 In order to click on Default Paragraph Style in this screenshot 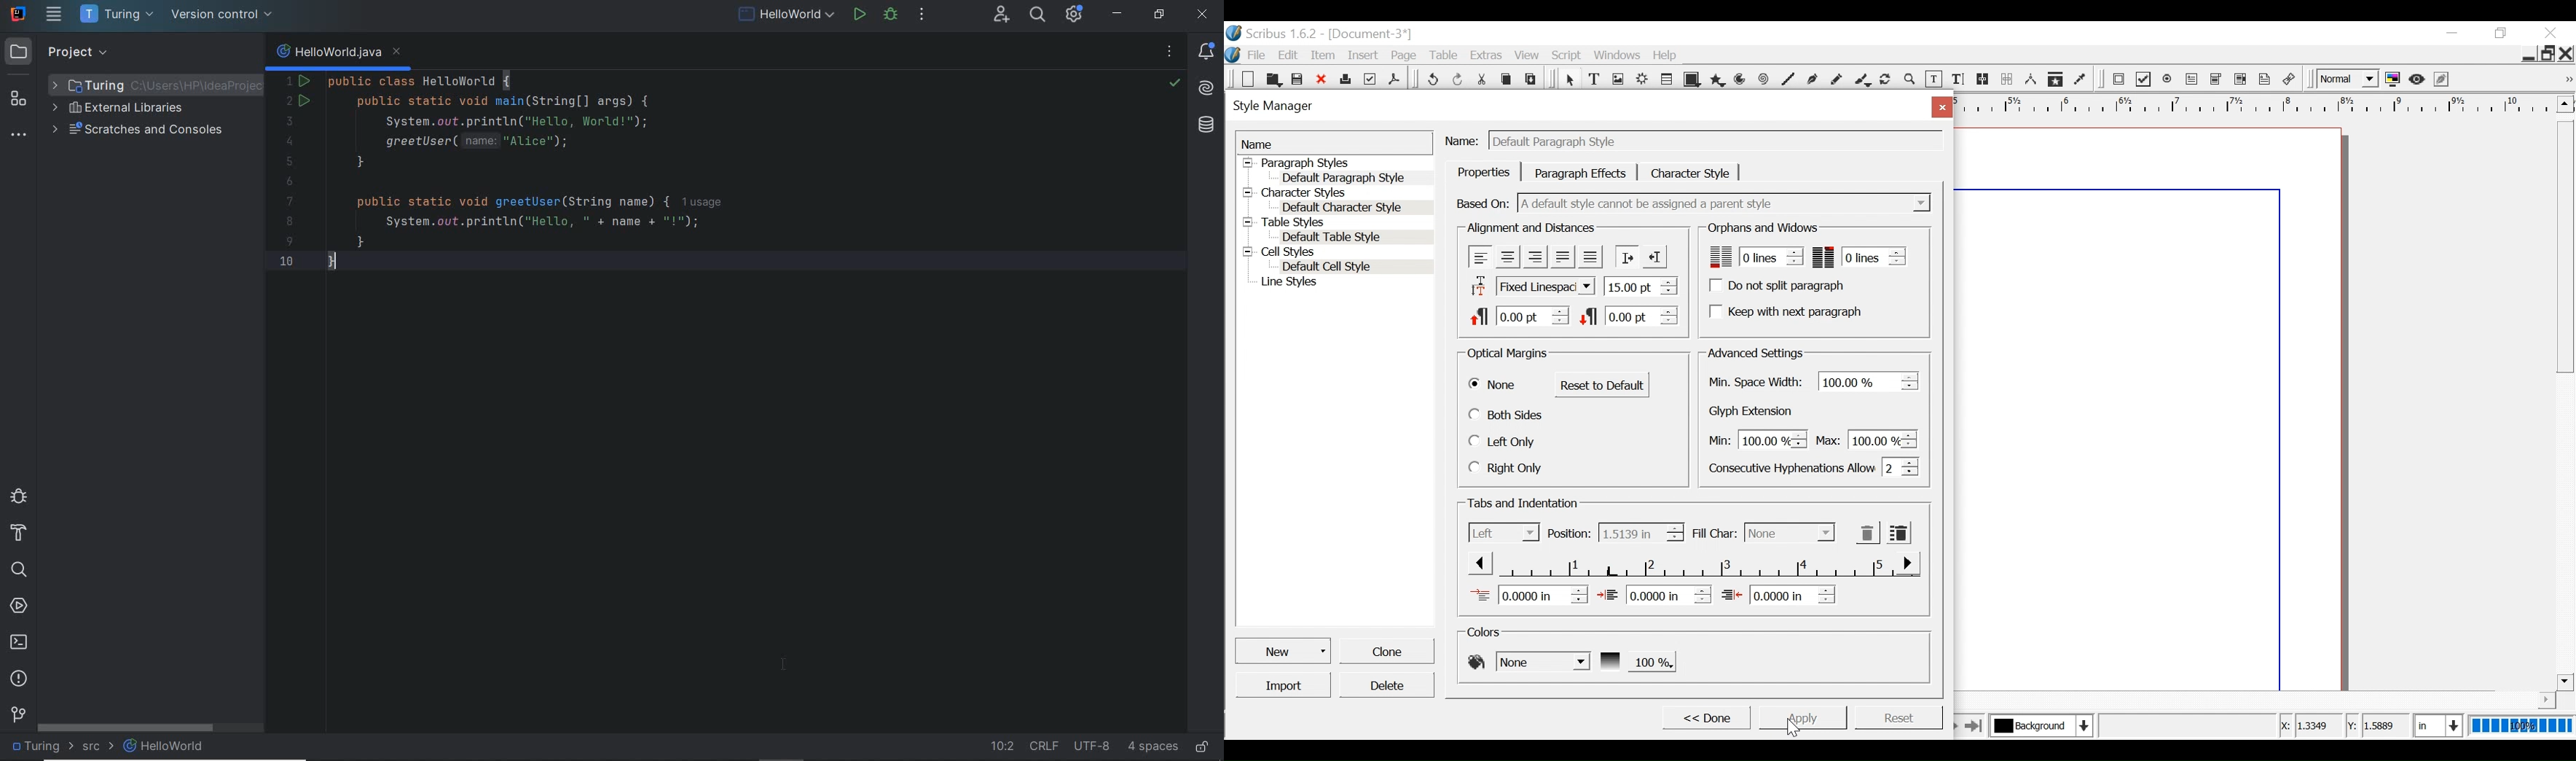, I will do `click(1344, 177)`.